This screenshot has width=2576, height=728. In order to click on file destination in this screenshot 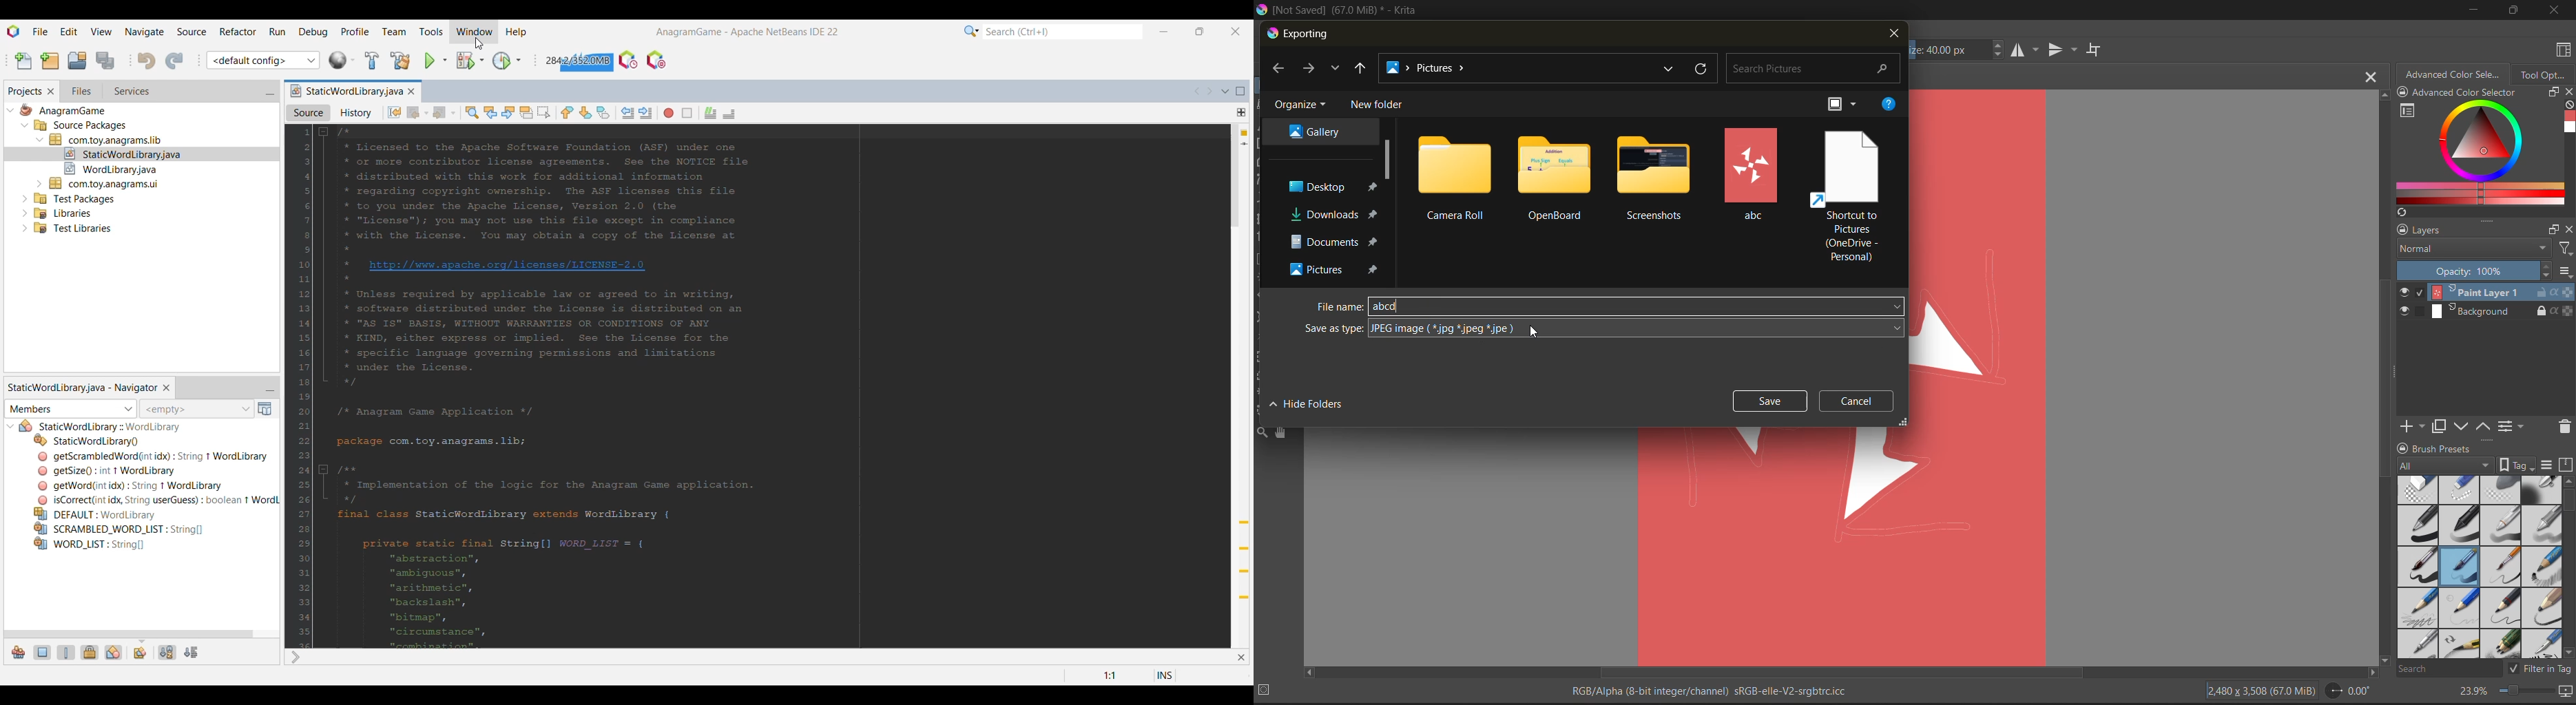, I will do `click(1333, 268)`.